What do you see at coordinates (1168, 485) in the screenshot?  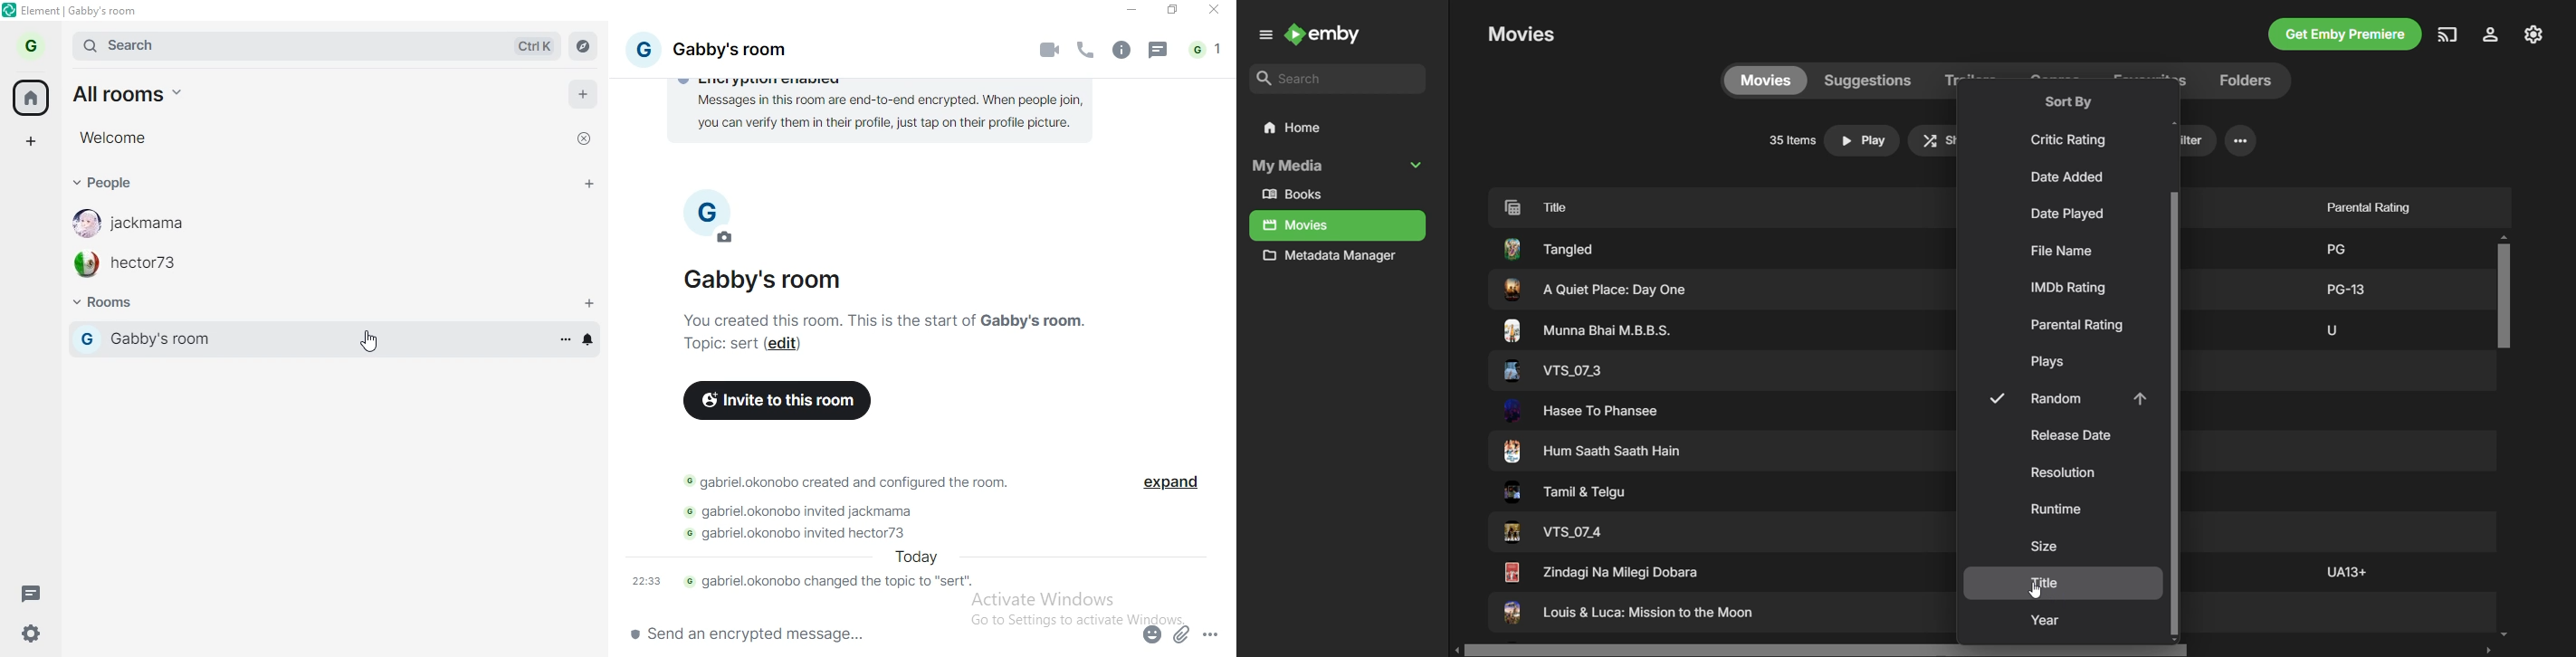 I see `expand` at bounding box center [1168, 485].